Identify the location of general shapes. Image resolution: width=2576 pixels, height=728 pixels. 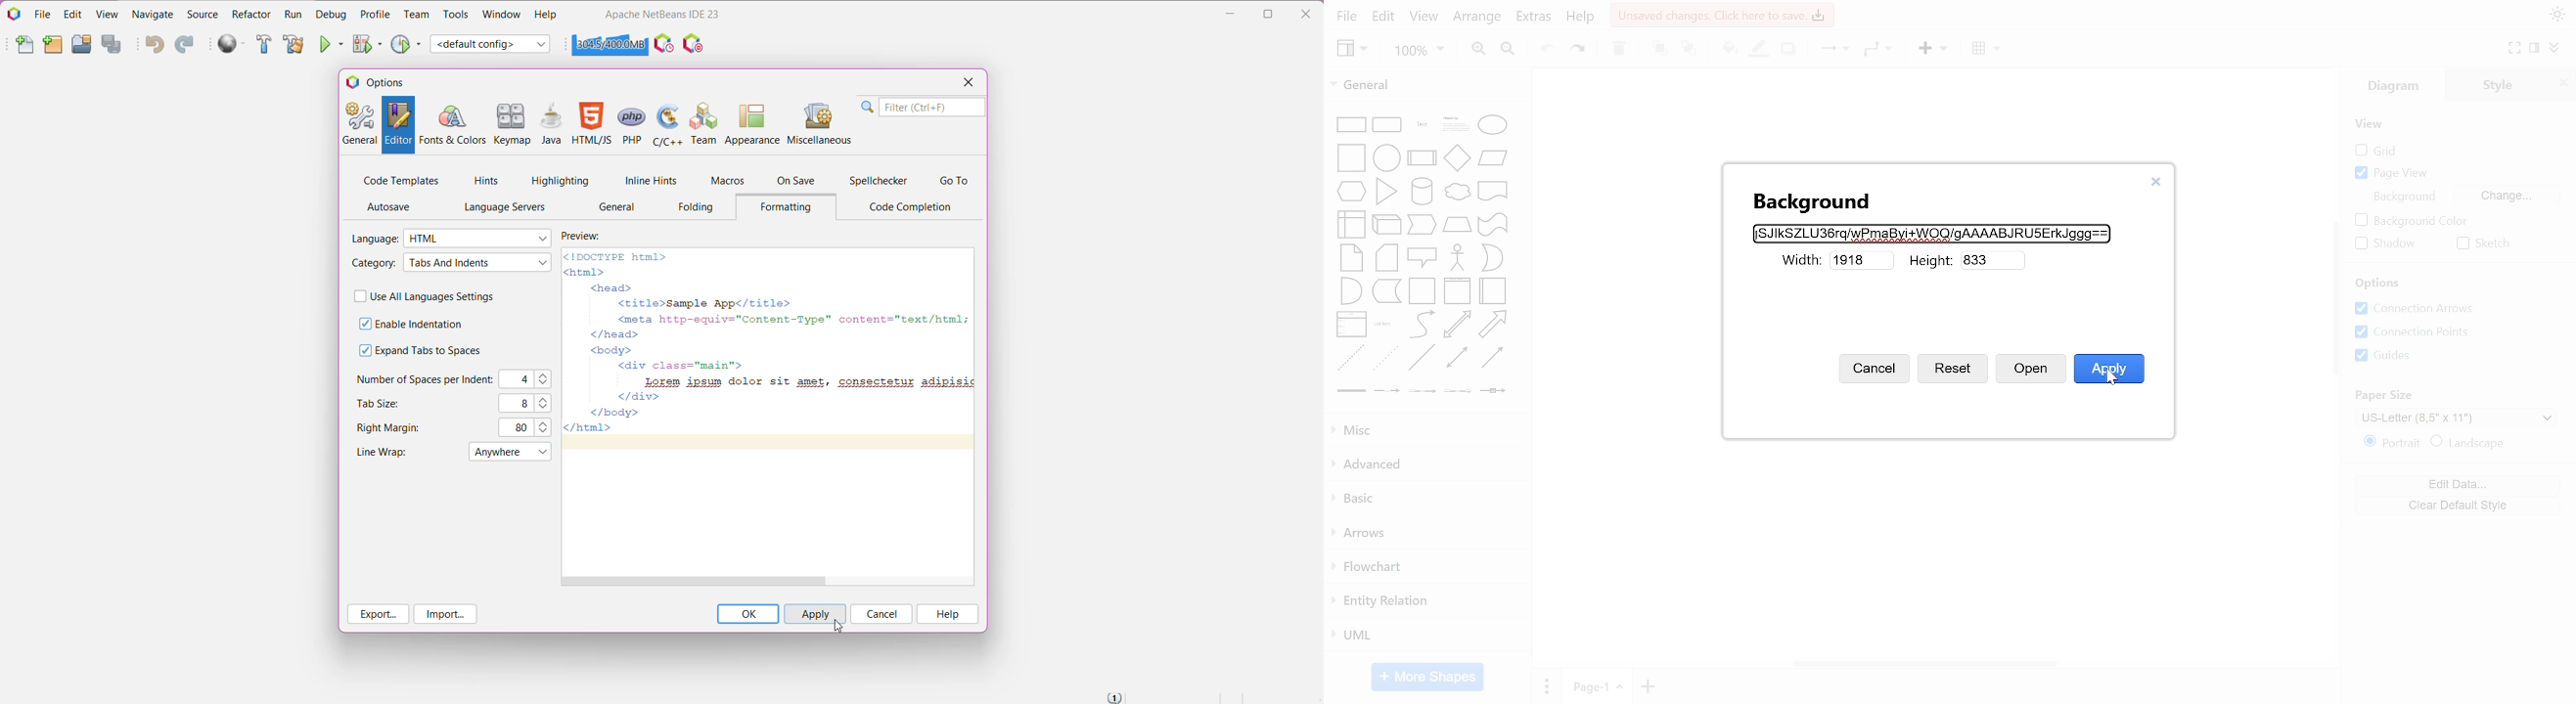
(1350, 323).